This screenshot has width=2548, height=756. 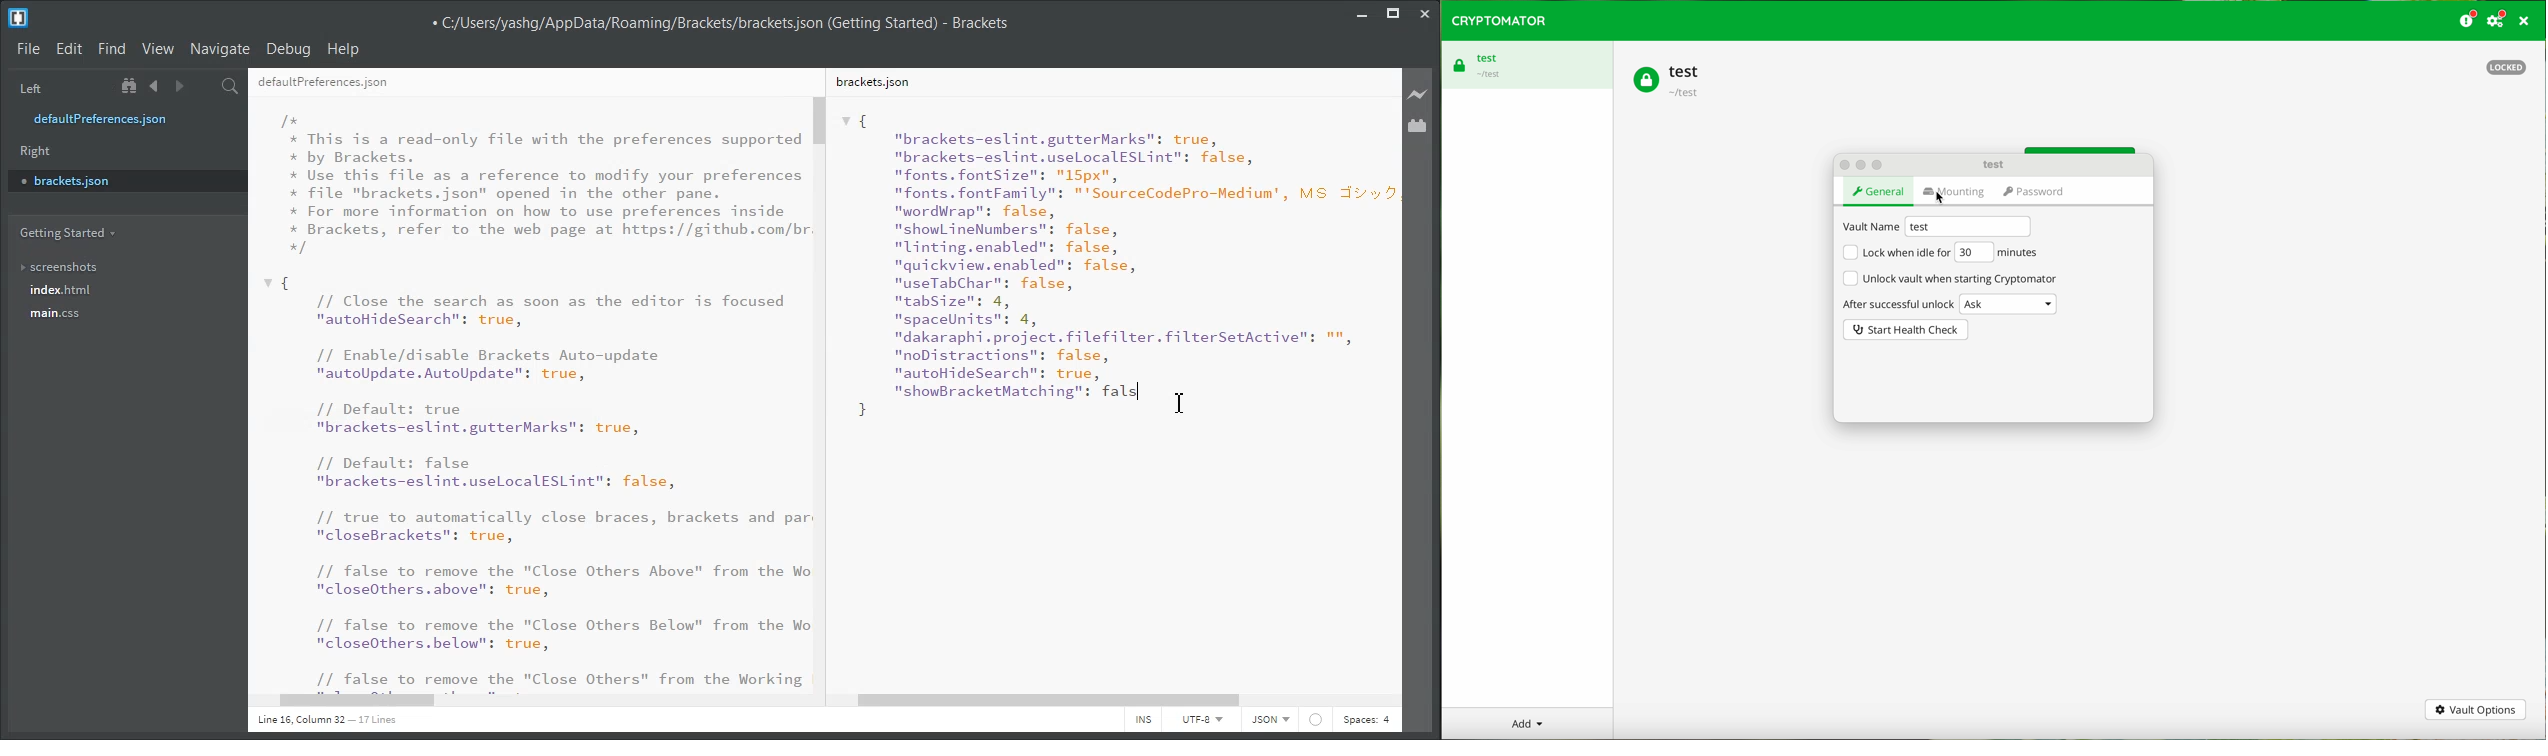 What do you see at coordinates (1418, 125) in the screenshot?
I see `Extension Manager` at bounding box center [1418, 125].